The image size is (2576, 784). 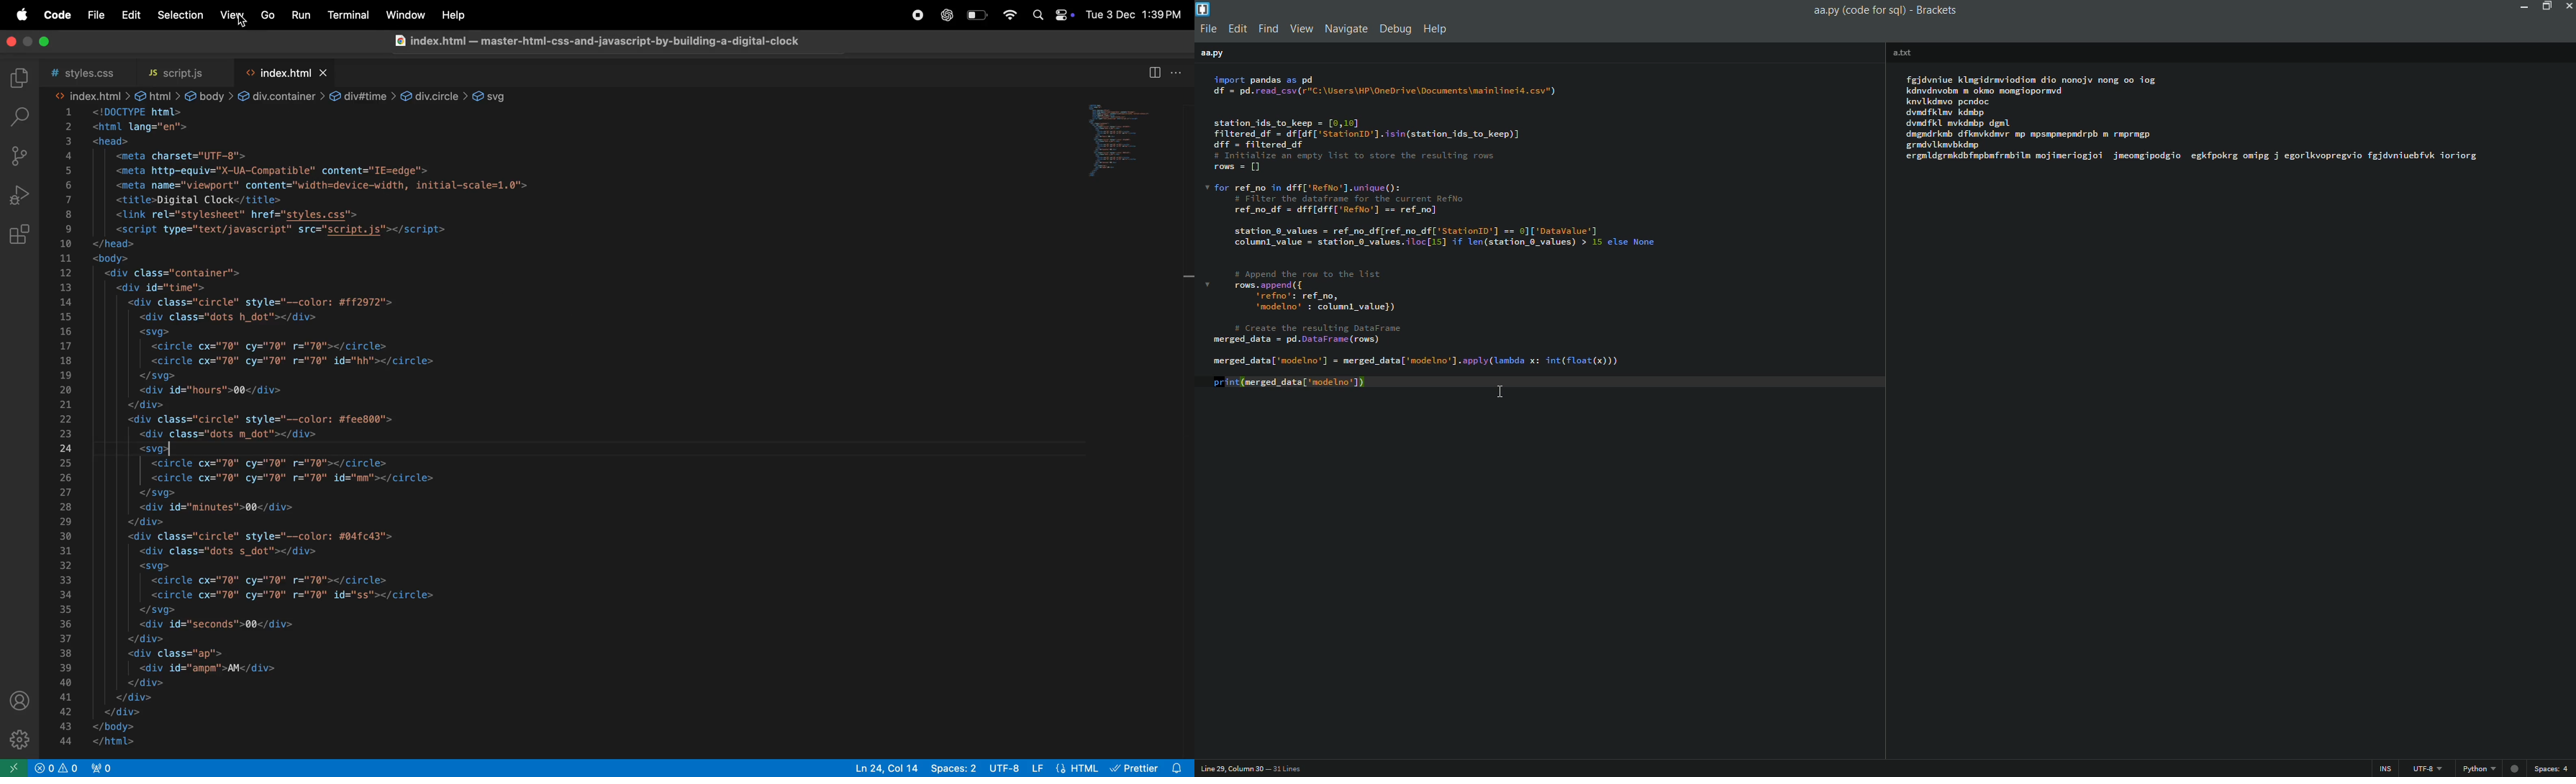 I want to click on cursor position, so click(x=1254, y=767).